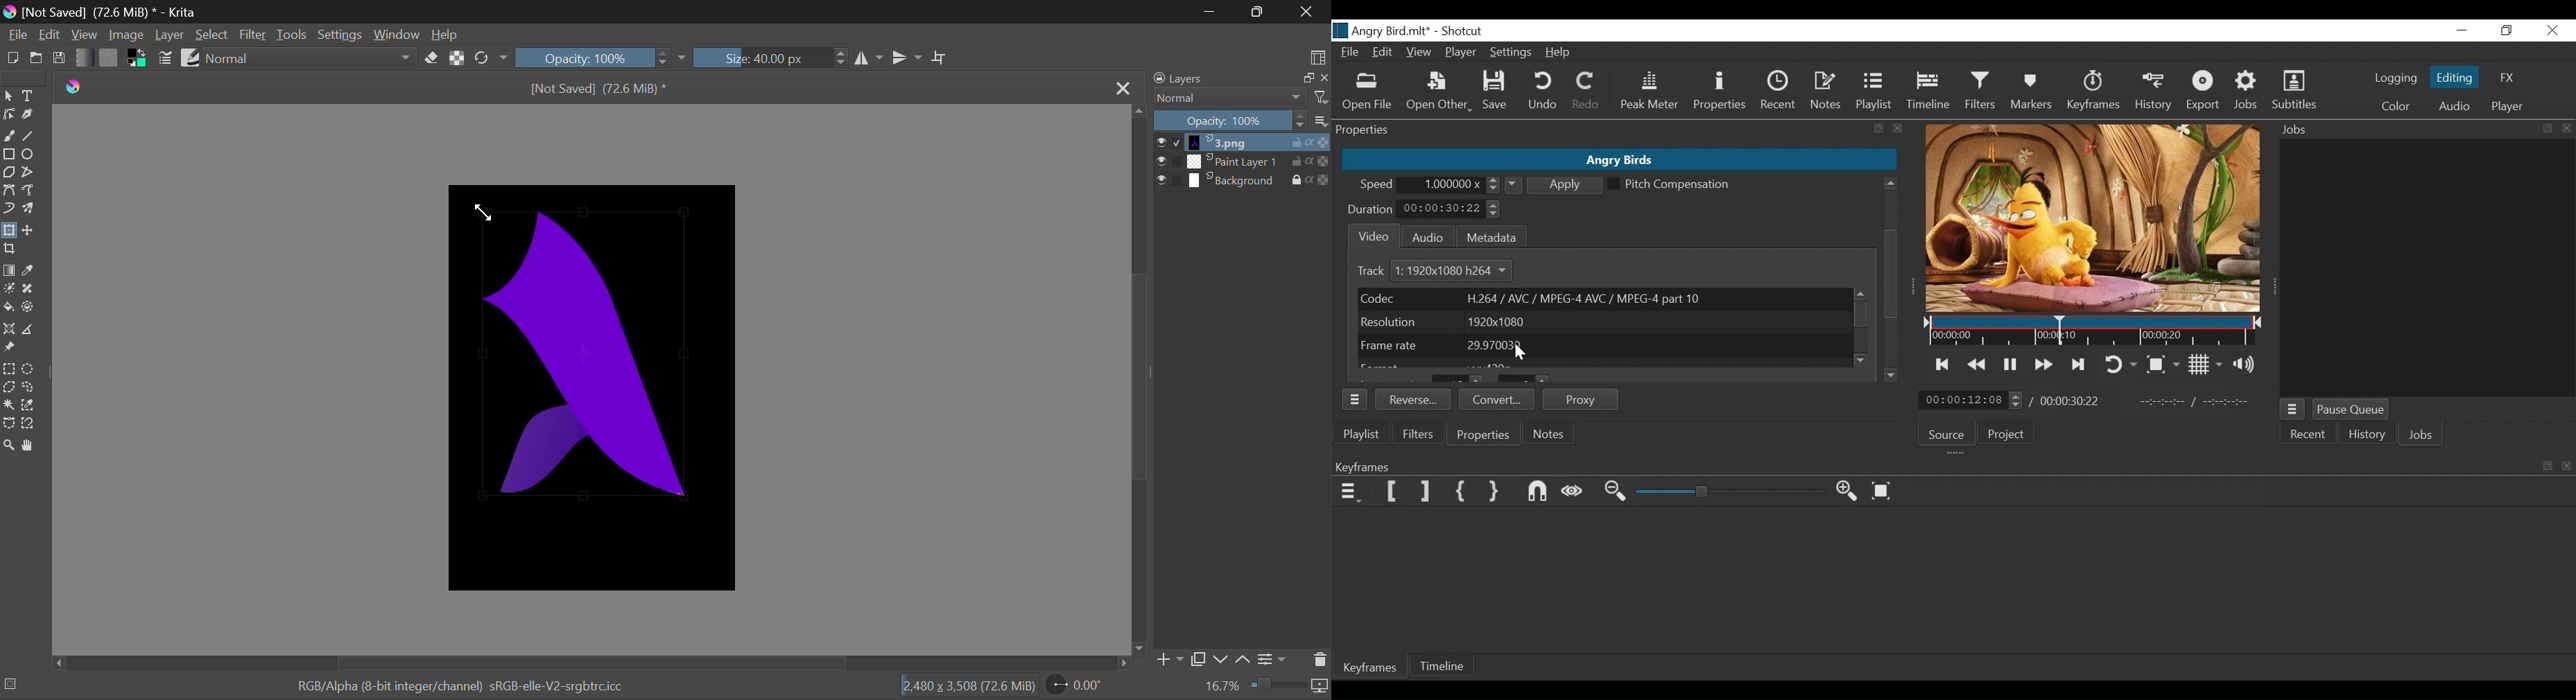 The height and width of the screenshot is (700, 2576). Describe the element at coordinates (1890, 183) in the screenshot. I see `Scroll up` at that location.